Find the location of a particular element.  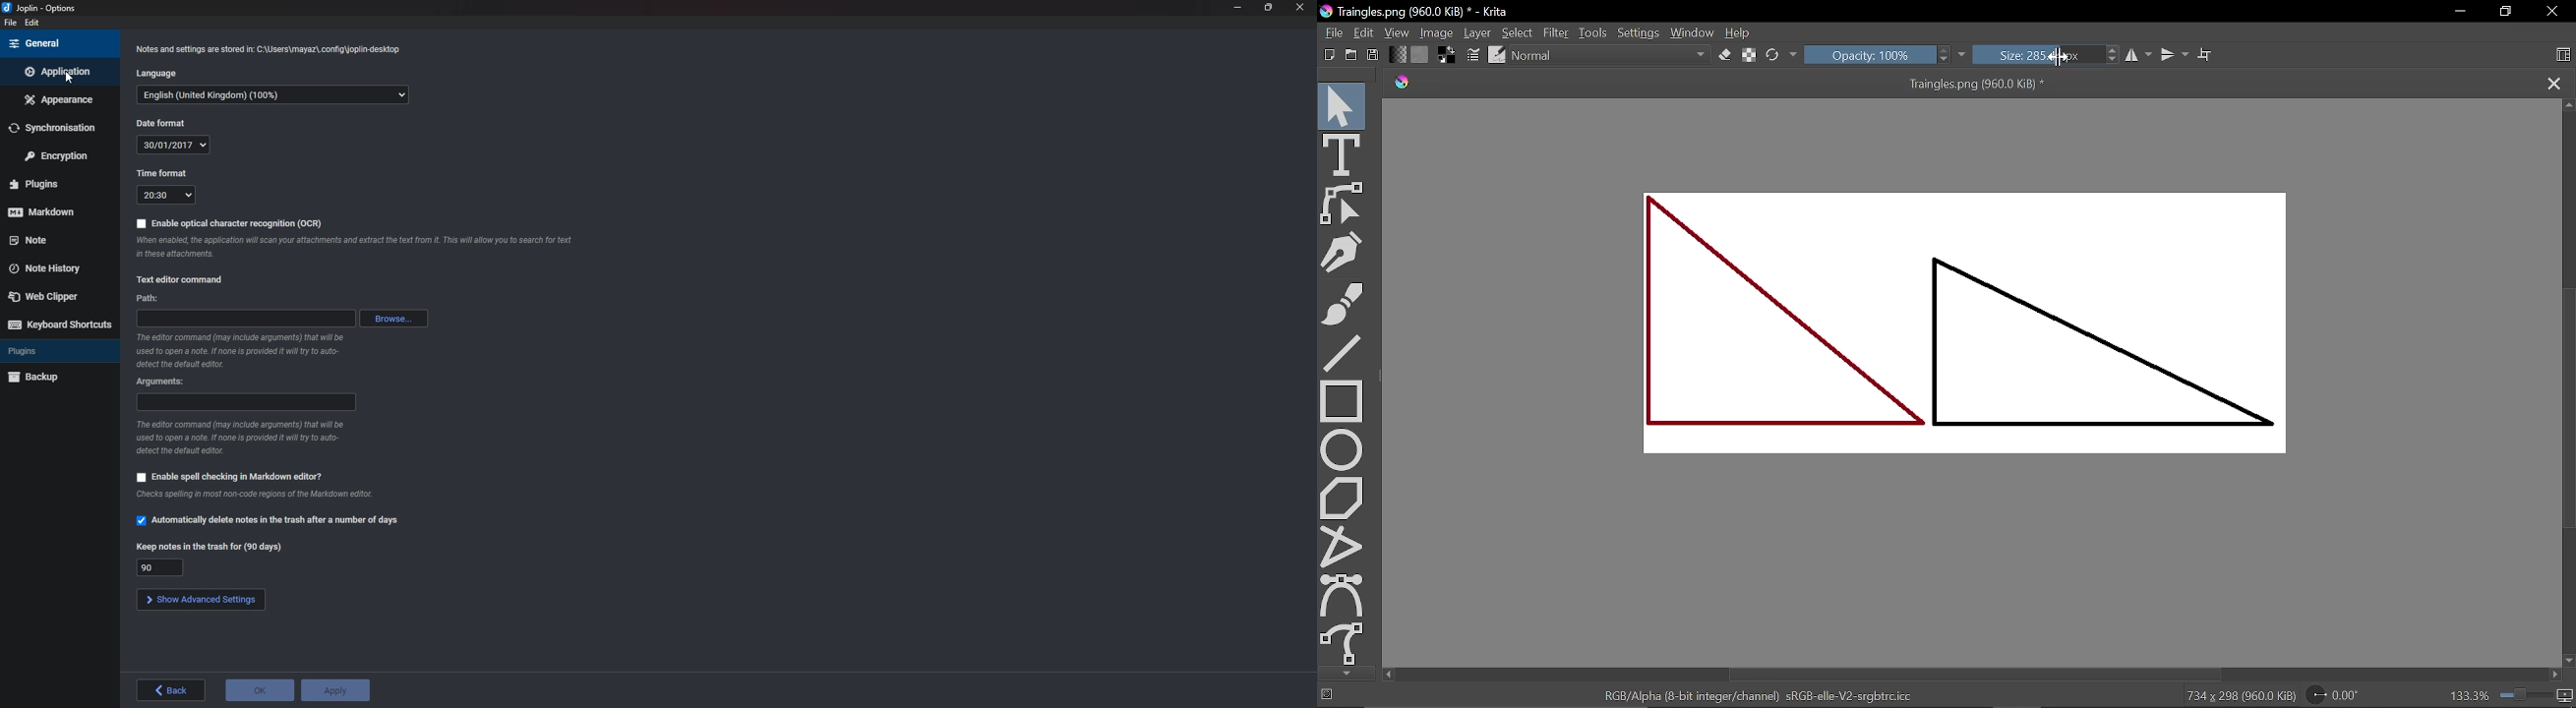

back is located at coordinates (174, 690).